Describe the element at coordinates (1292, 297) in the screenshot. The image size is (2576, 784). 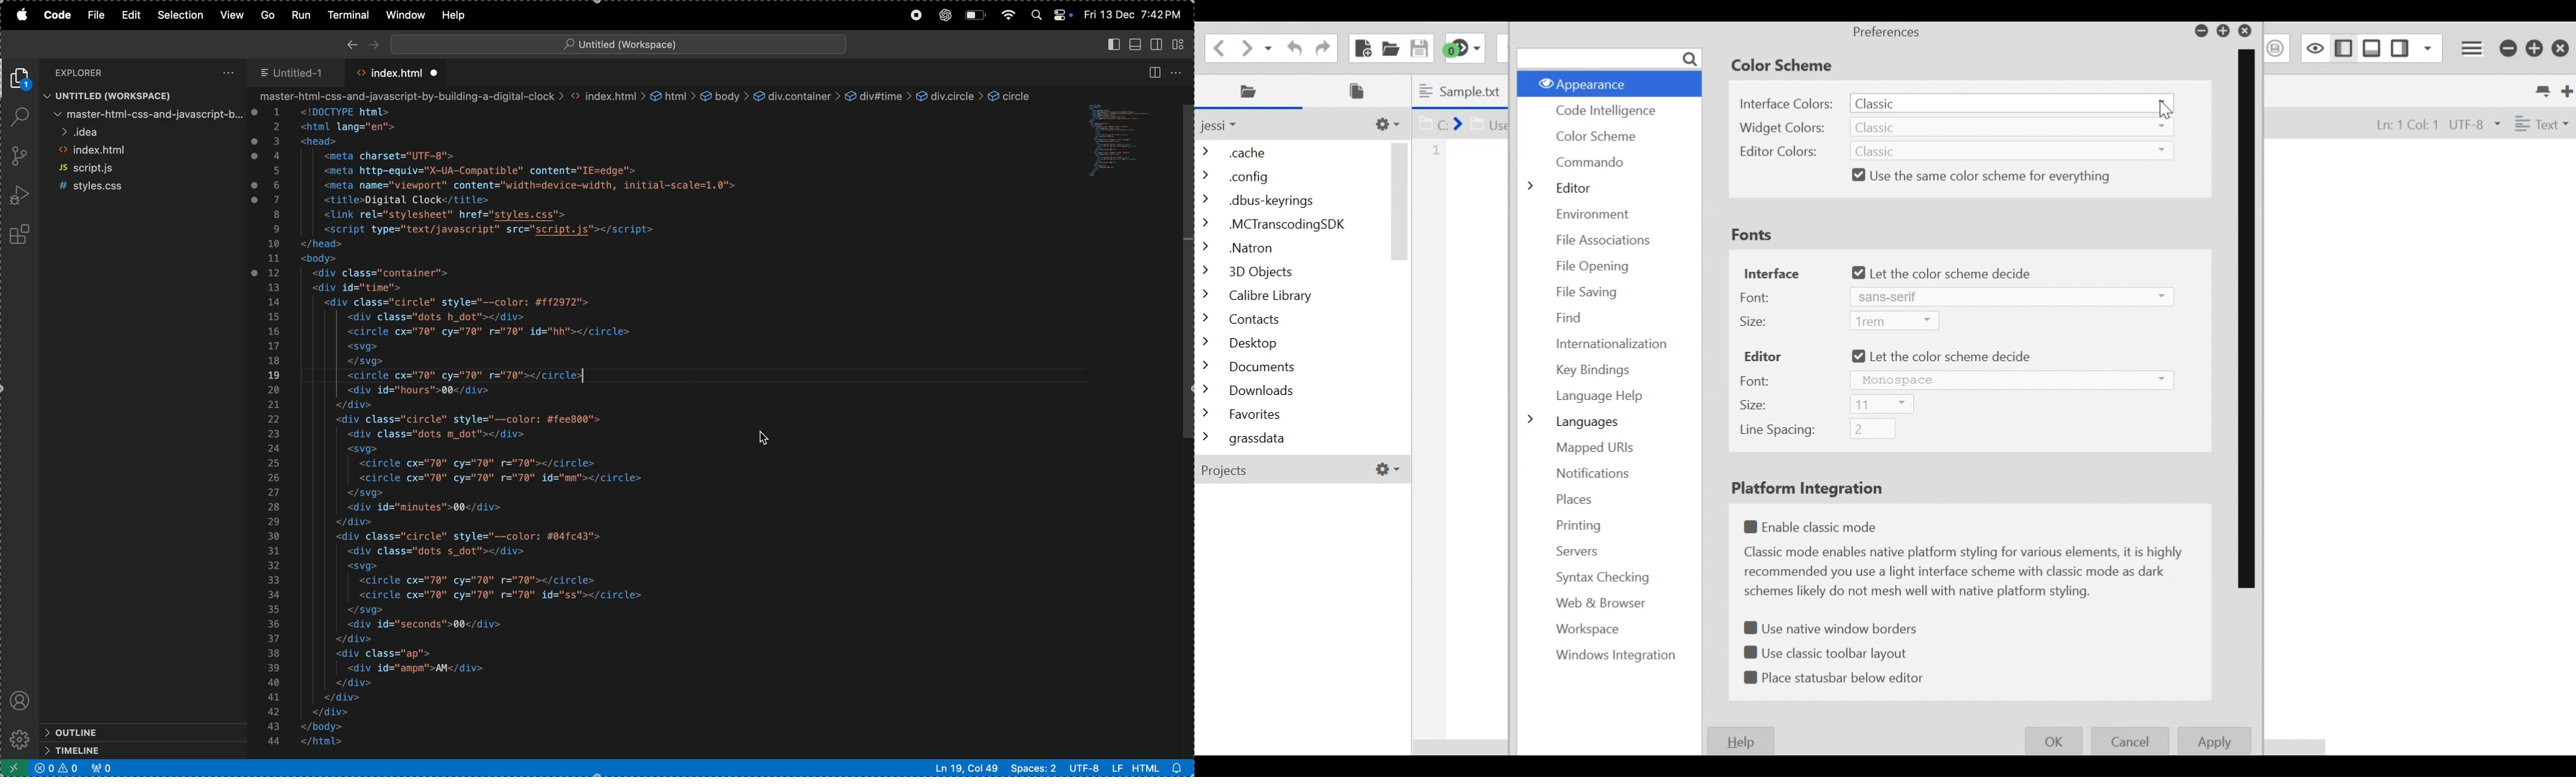
I see `Folders` at that location.